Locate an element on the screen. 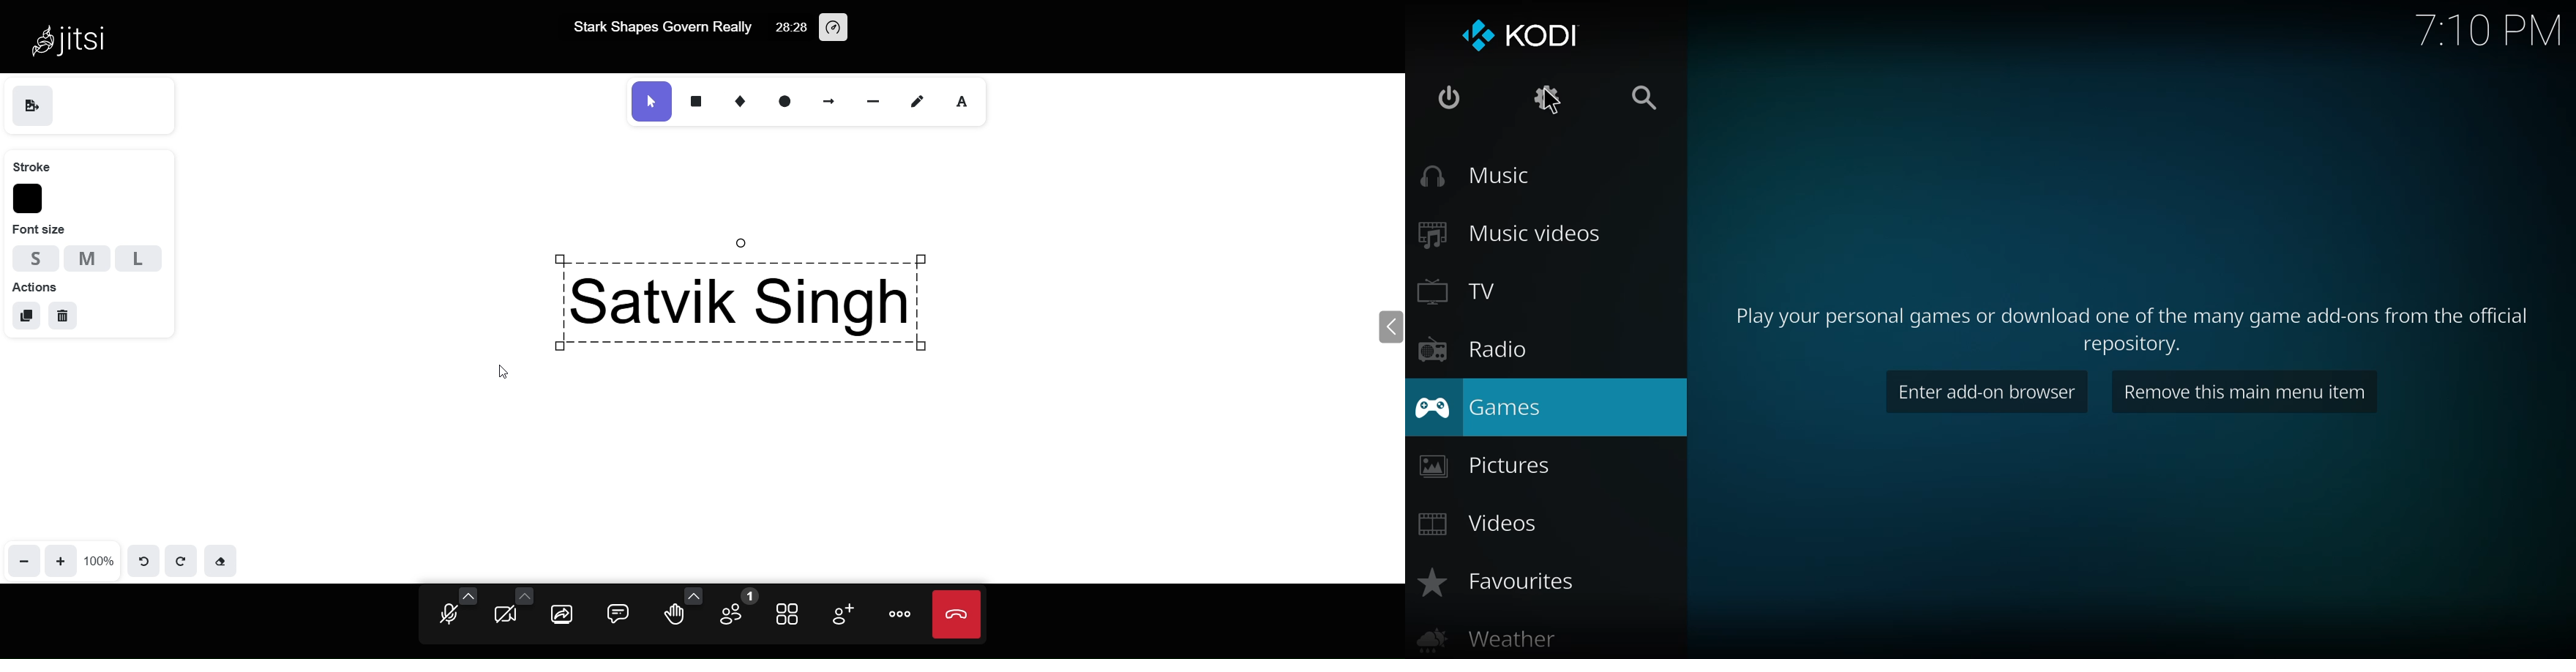 Image resolution: width=2576 pixels, height=672 pixels. Stark Shapes Govern Really is located at coordinates (660, 28).